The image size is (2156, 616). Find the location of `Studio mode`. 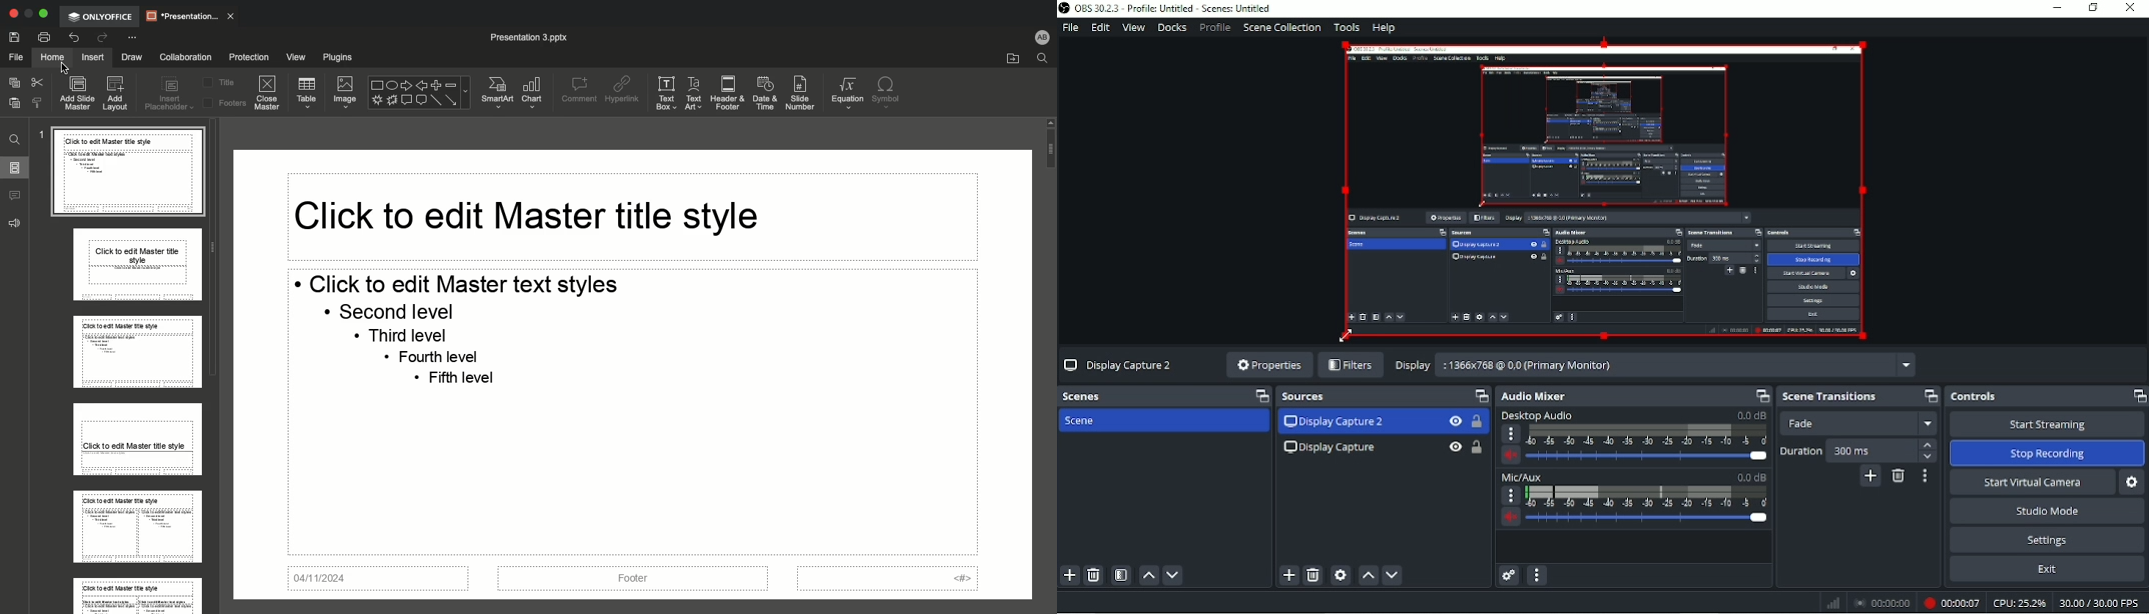

Studio mode is located at coordinates (2045, 511).